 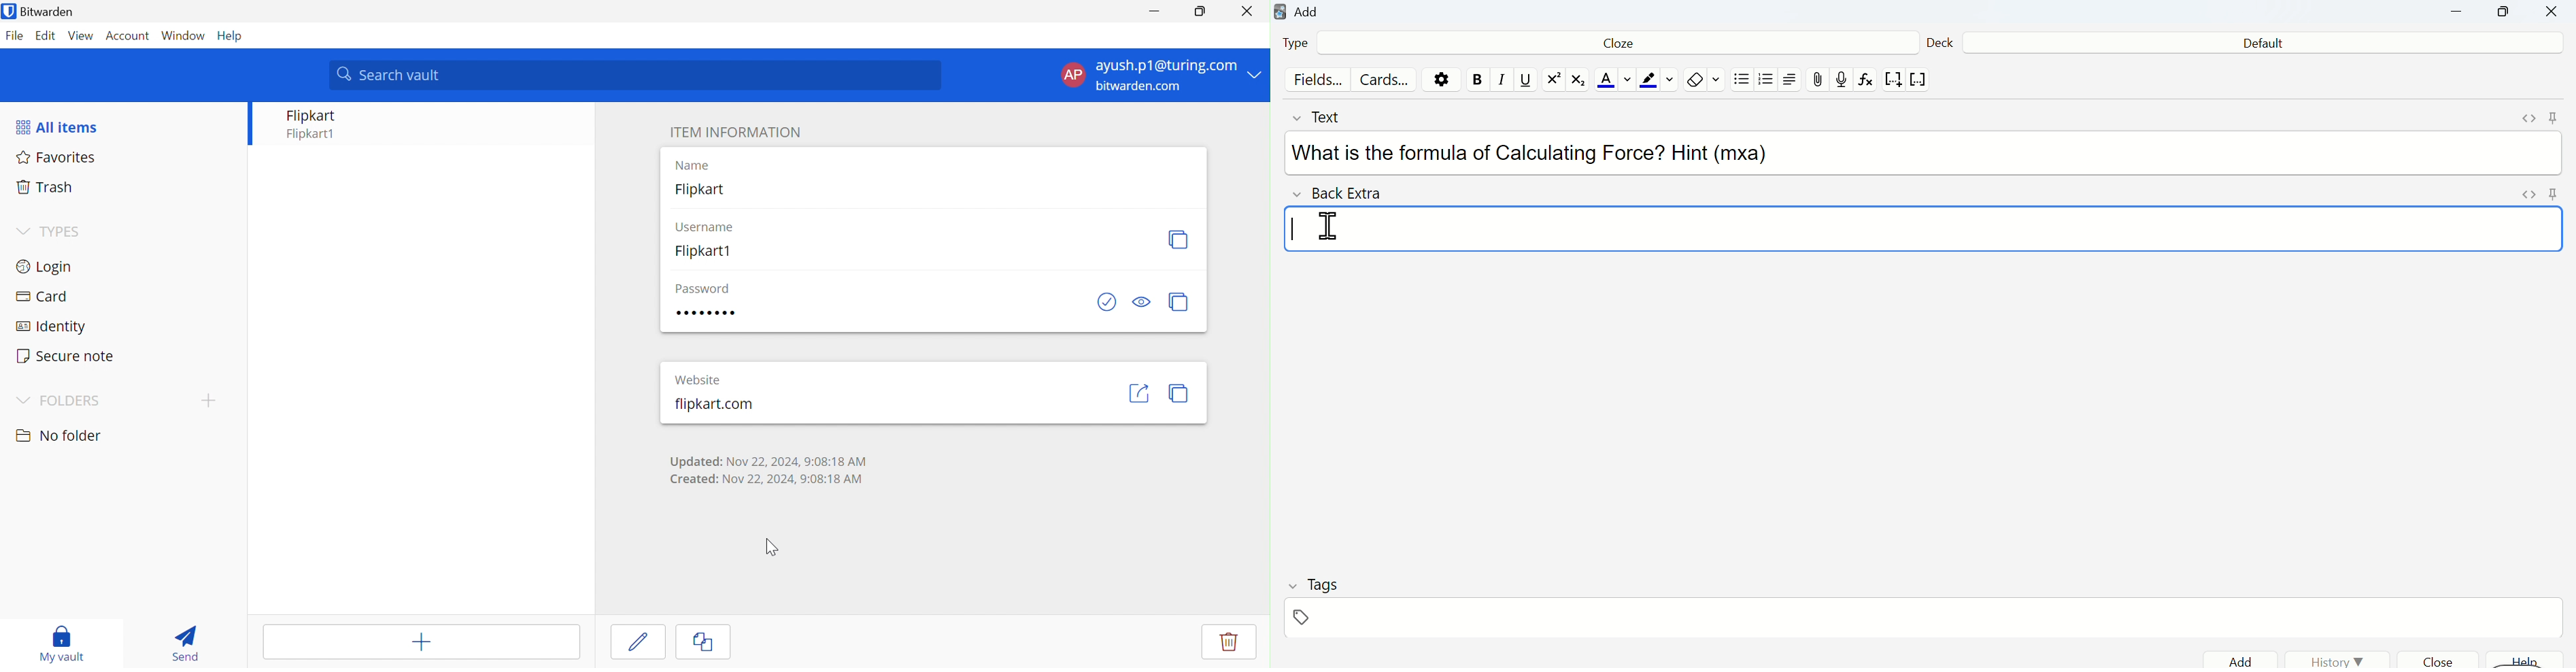 I want to click on Default, so click(x=2258, y=44).